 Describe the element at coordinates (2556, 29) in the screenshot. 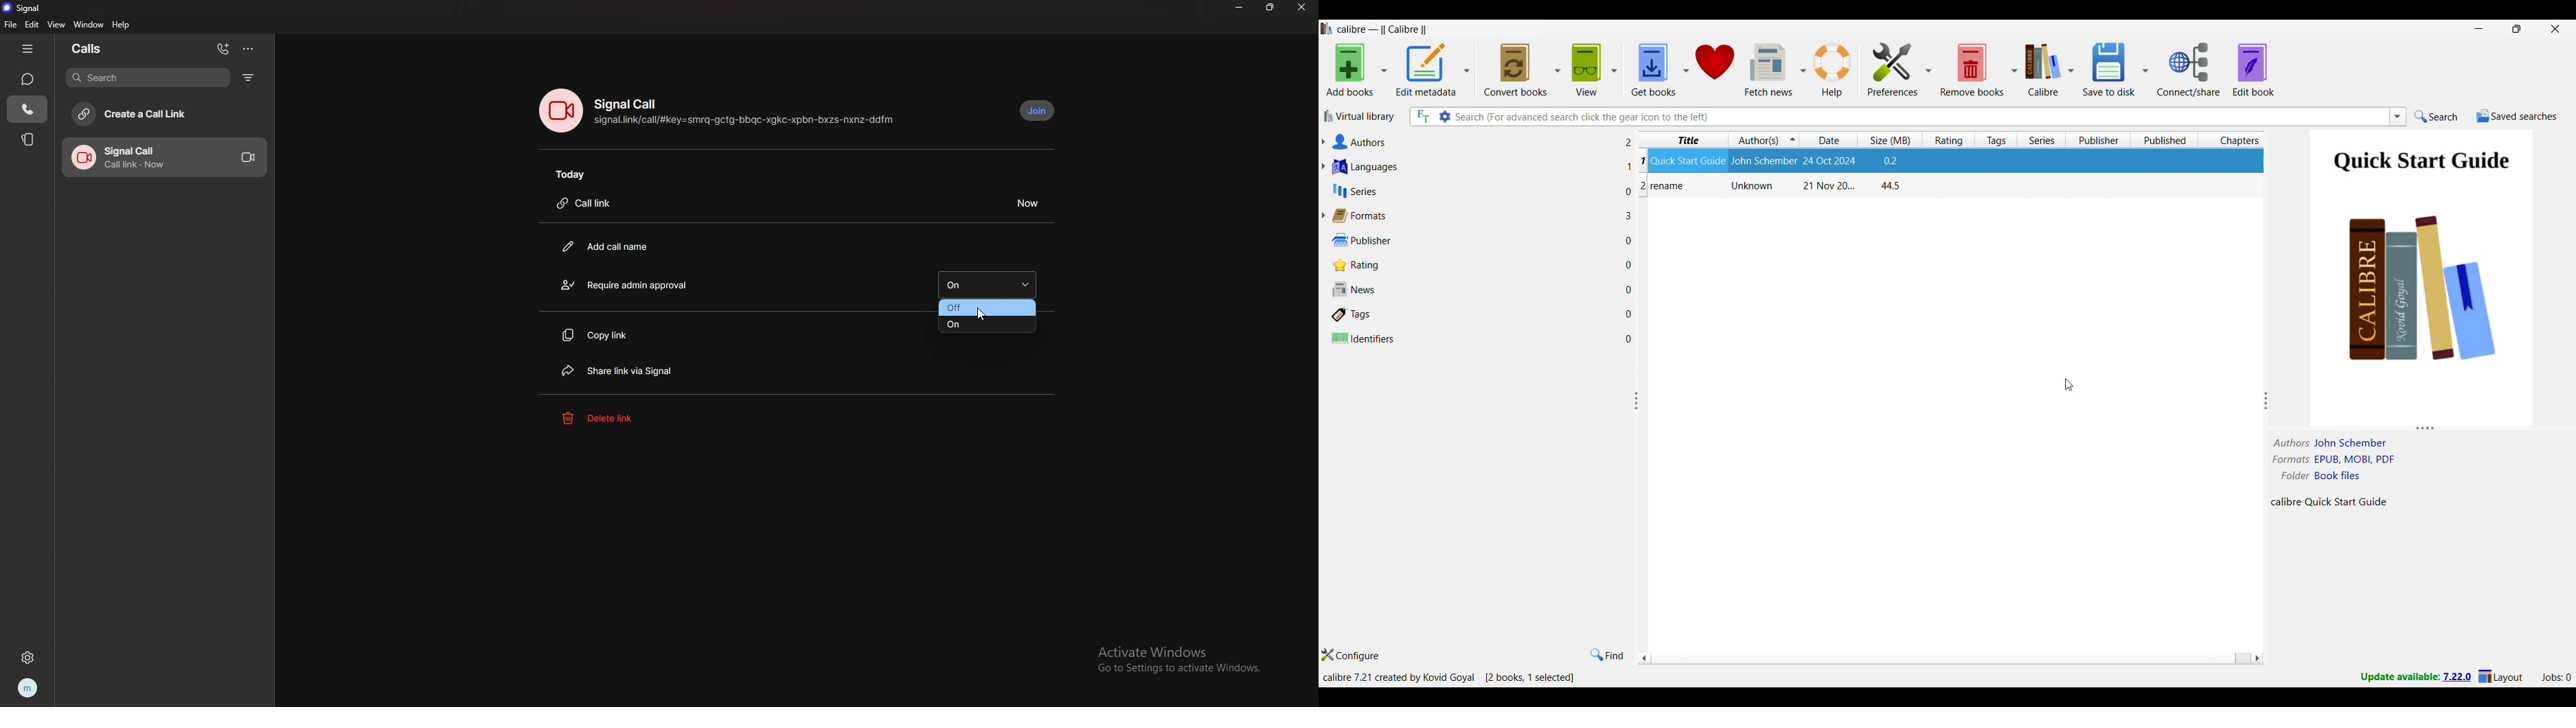

I see `Close interface` at that location.